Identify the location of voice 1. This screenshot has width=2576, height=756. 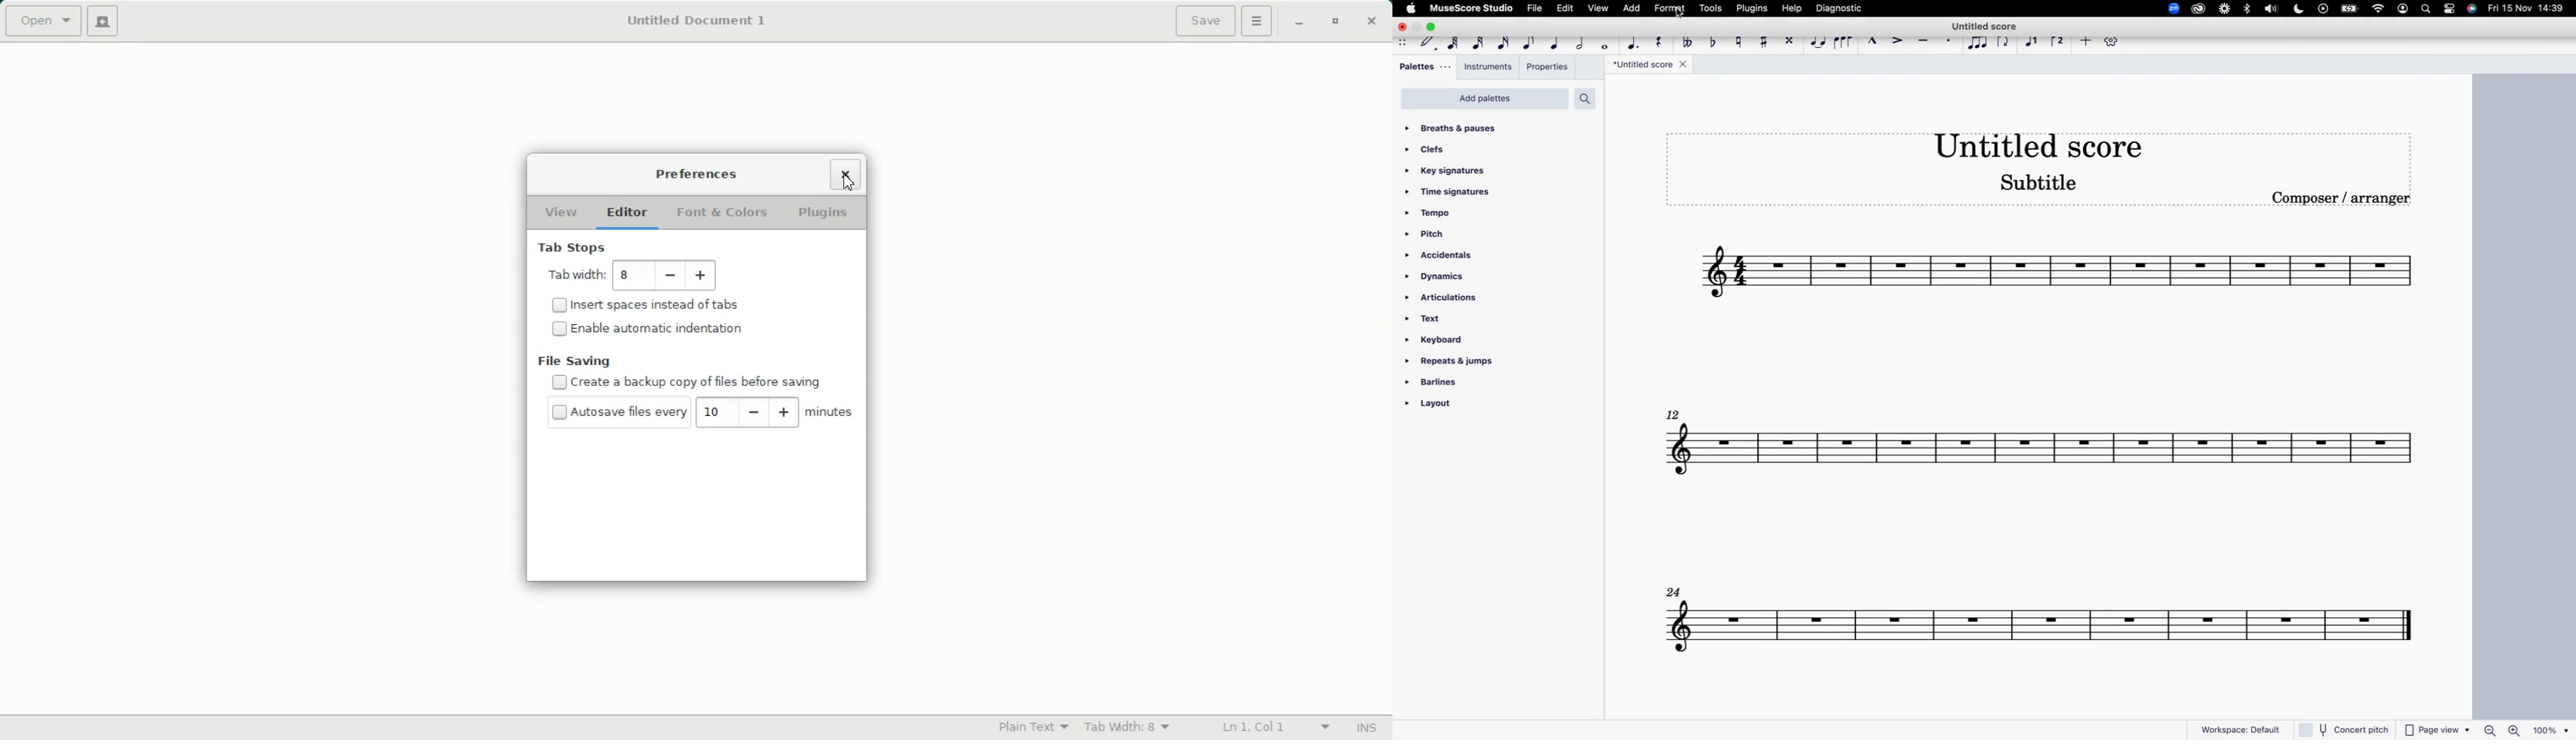
(2030, 43).